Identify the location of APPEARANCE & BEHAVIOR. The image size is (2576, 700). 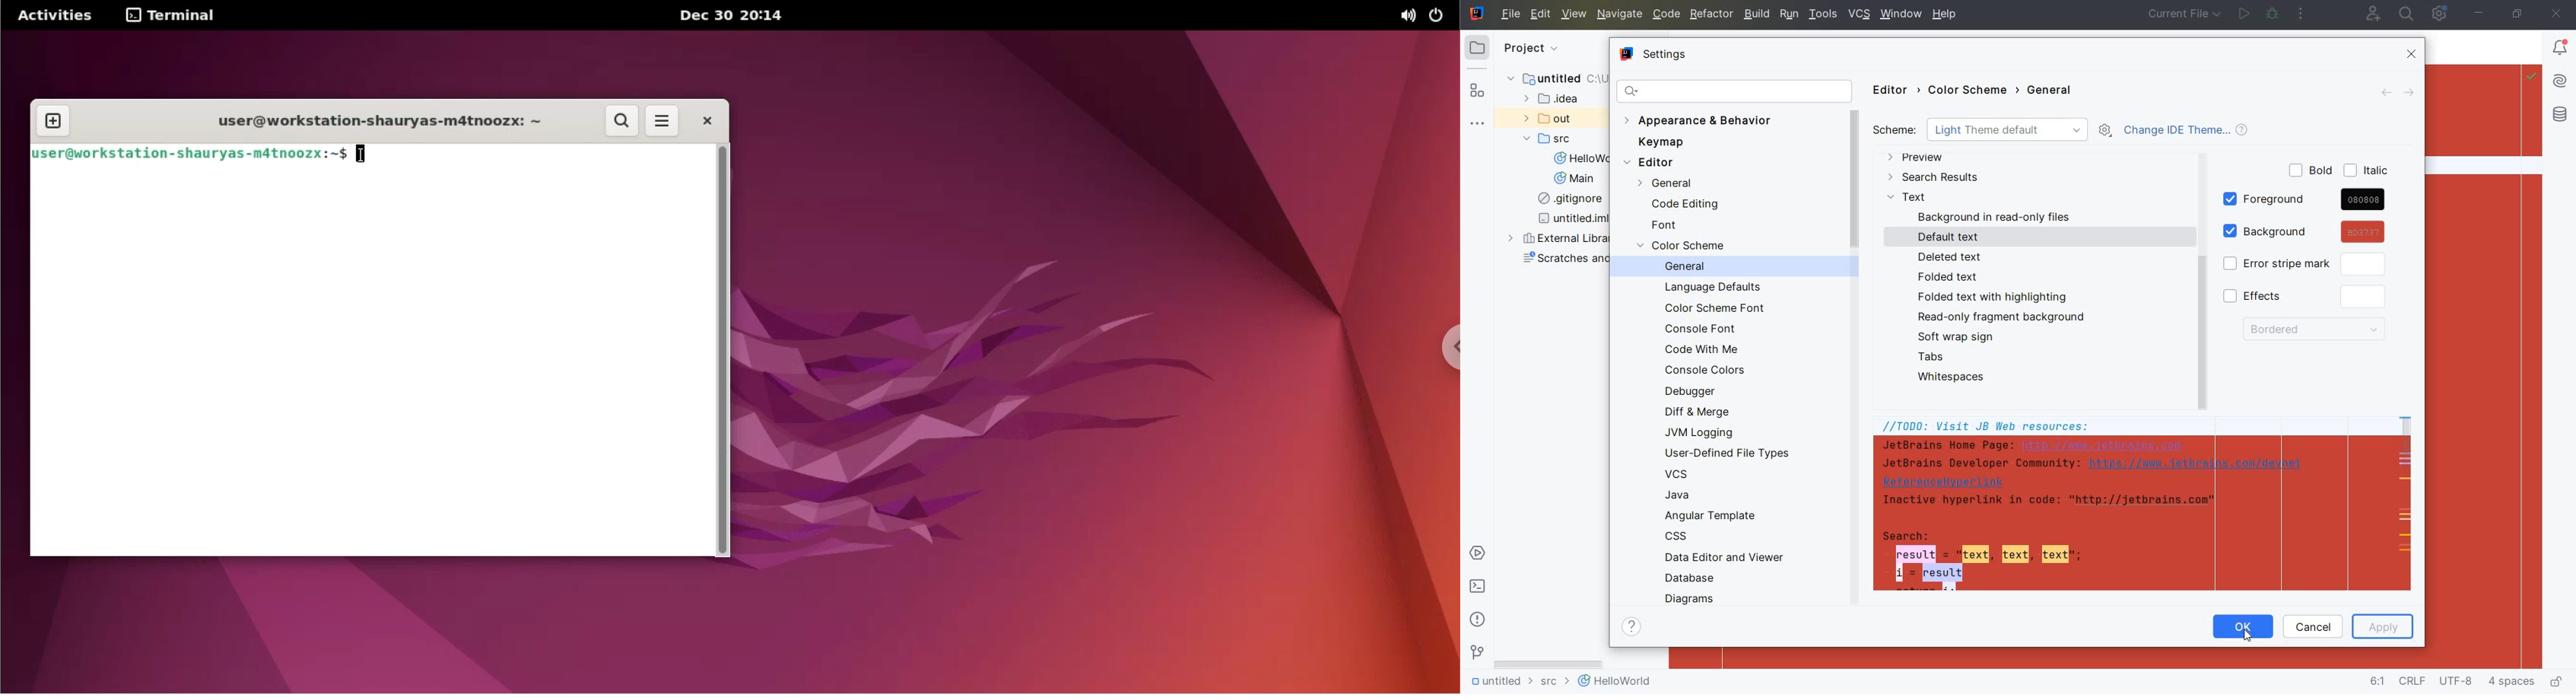
(1701, 122).